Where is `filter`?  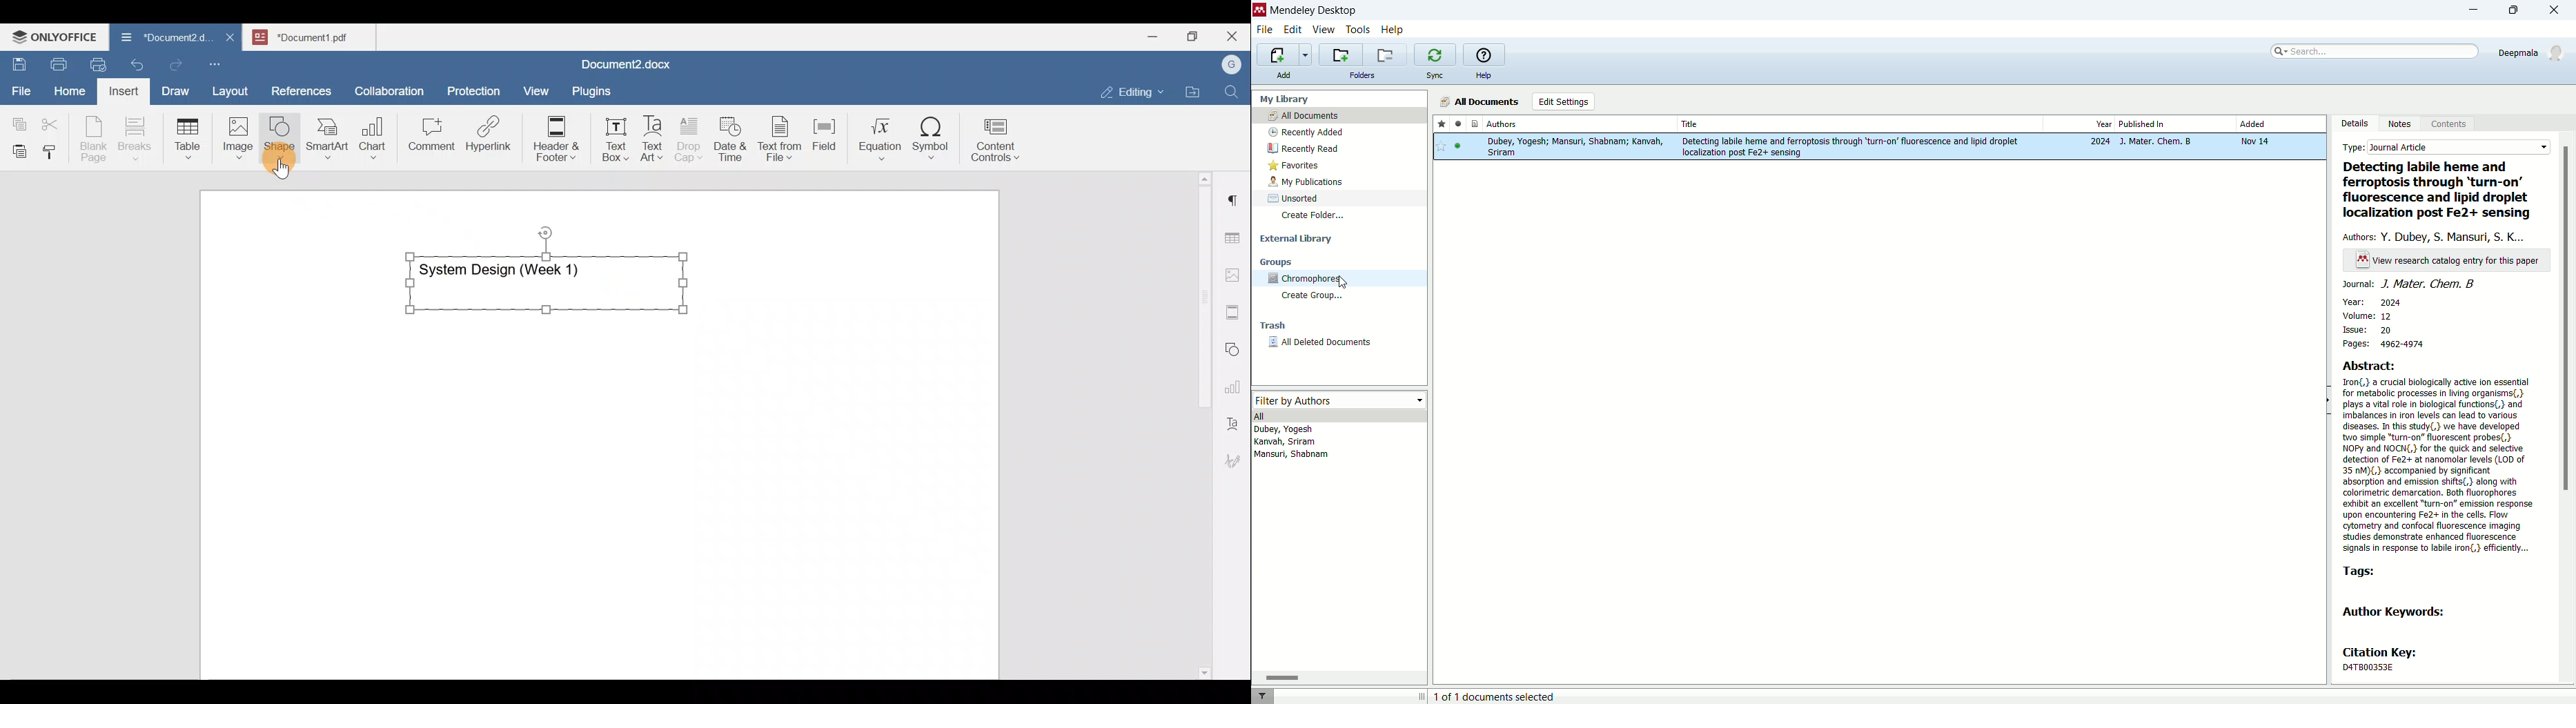 filter is located at coordinates (1264, 696).